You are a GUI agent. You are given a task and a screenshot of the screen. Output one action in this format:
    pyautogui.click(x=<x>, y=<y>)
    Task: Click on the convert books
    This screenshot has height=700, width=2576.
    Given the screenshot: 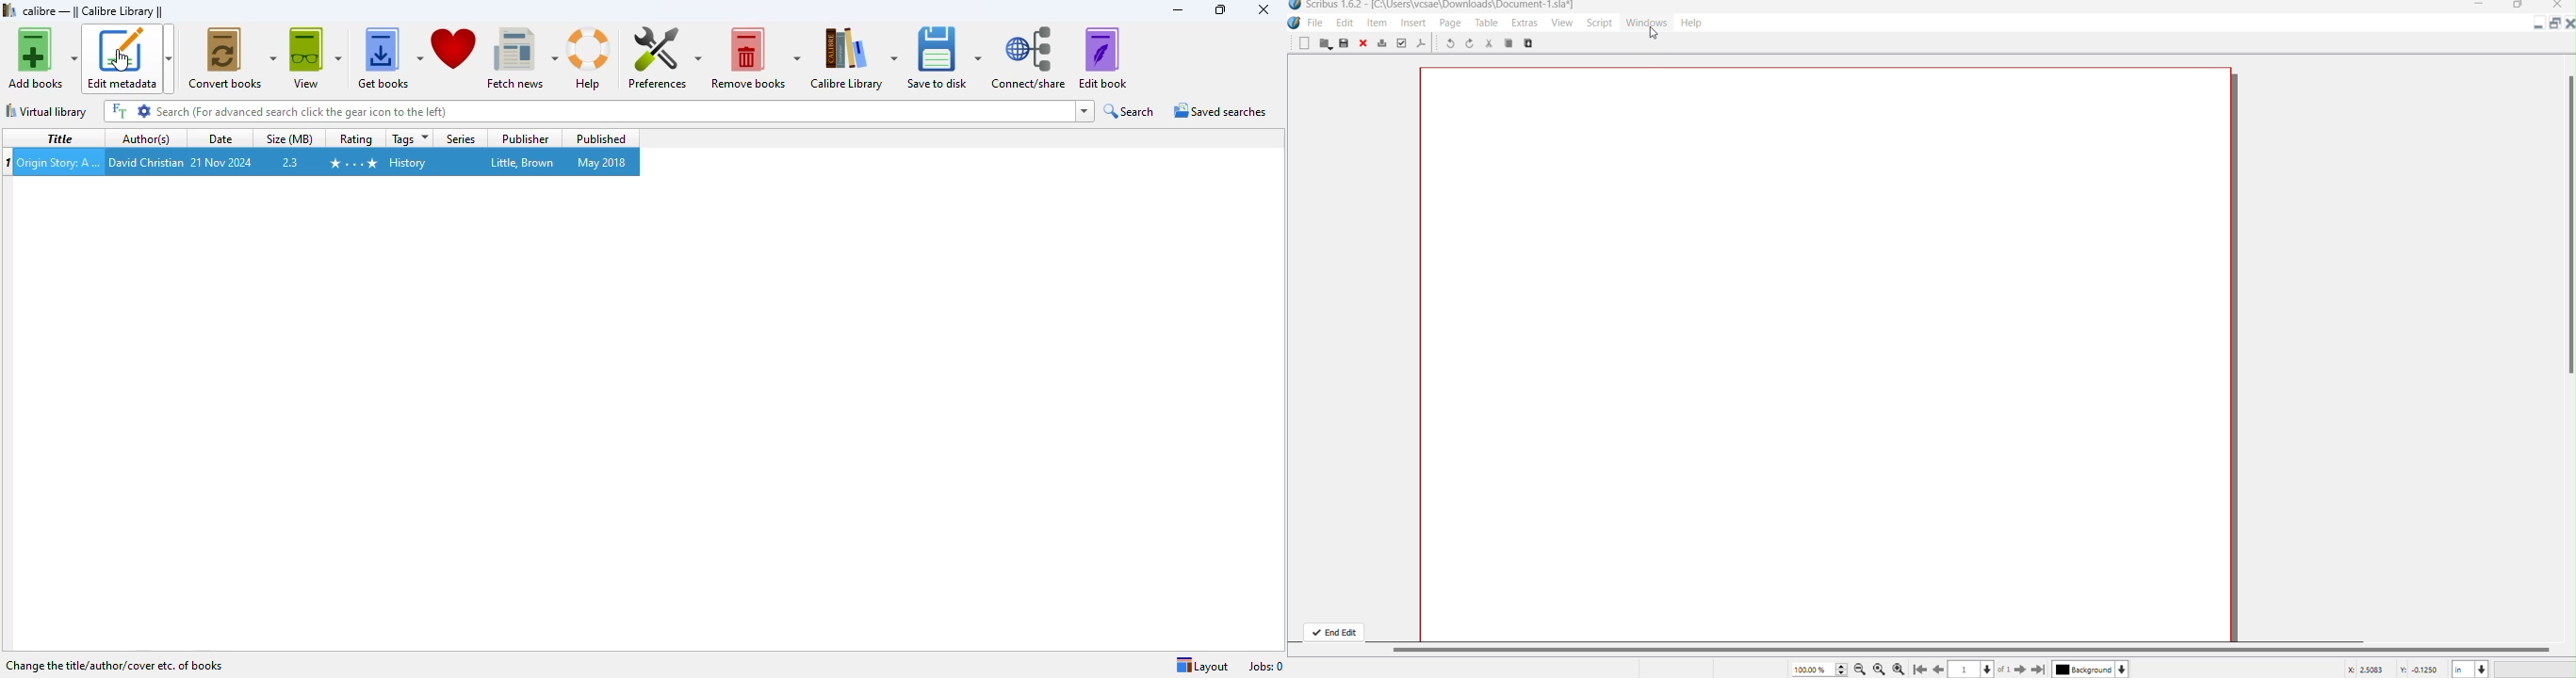 What is the action you would take?
    pyautogui.click(x=231, y=57)
    